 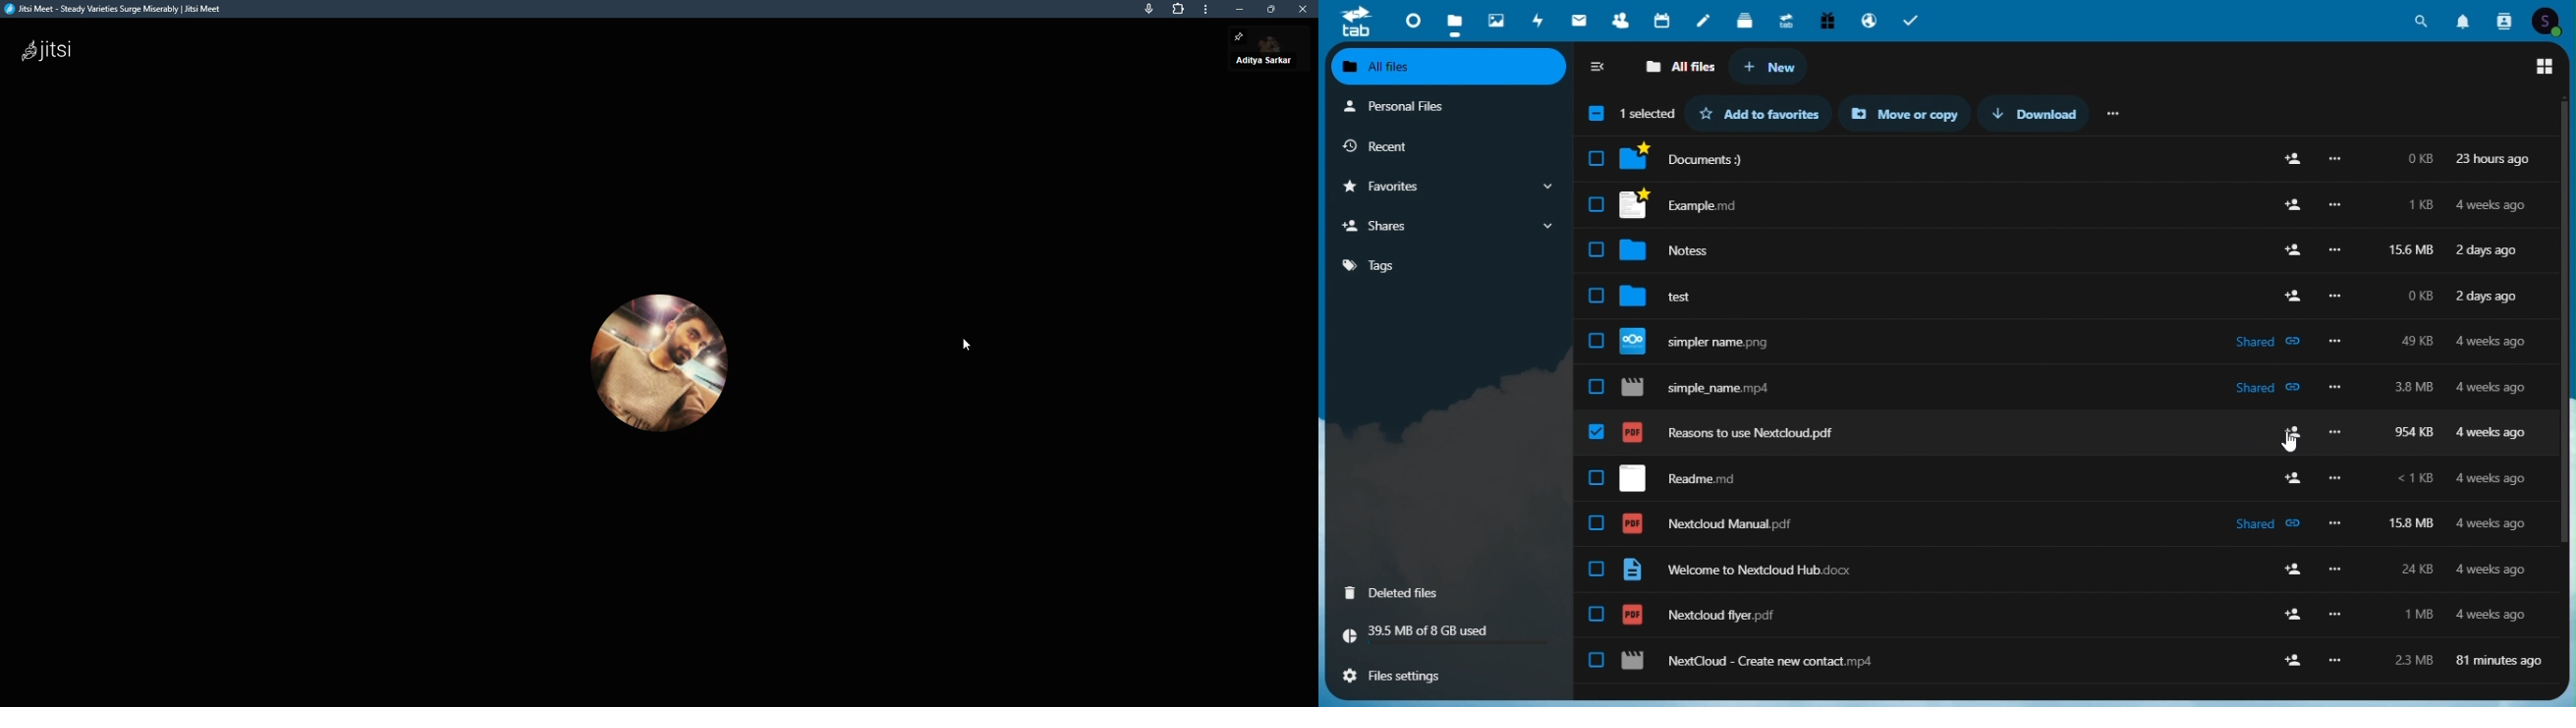 What do you see at coordinates (2336, 431) in the screenshot?
I see `more options` at bounding box center [2336, 431].